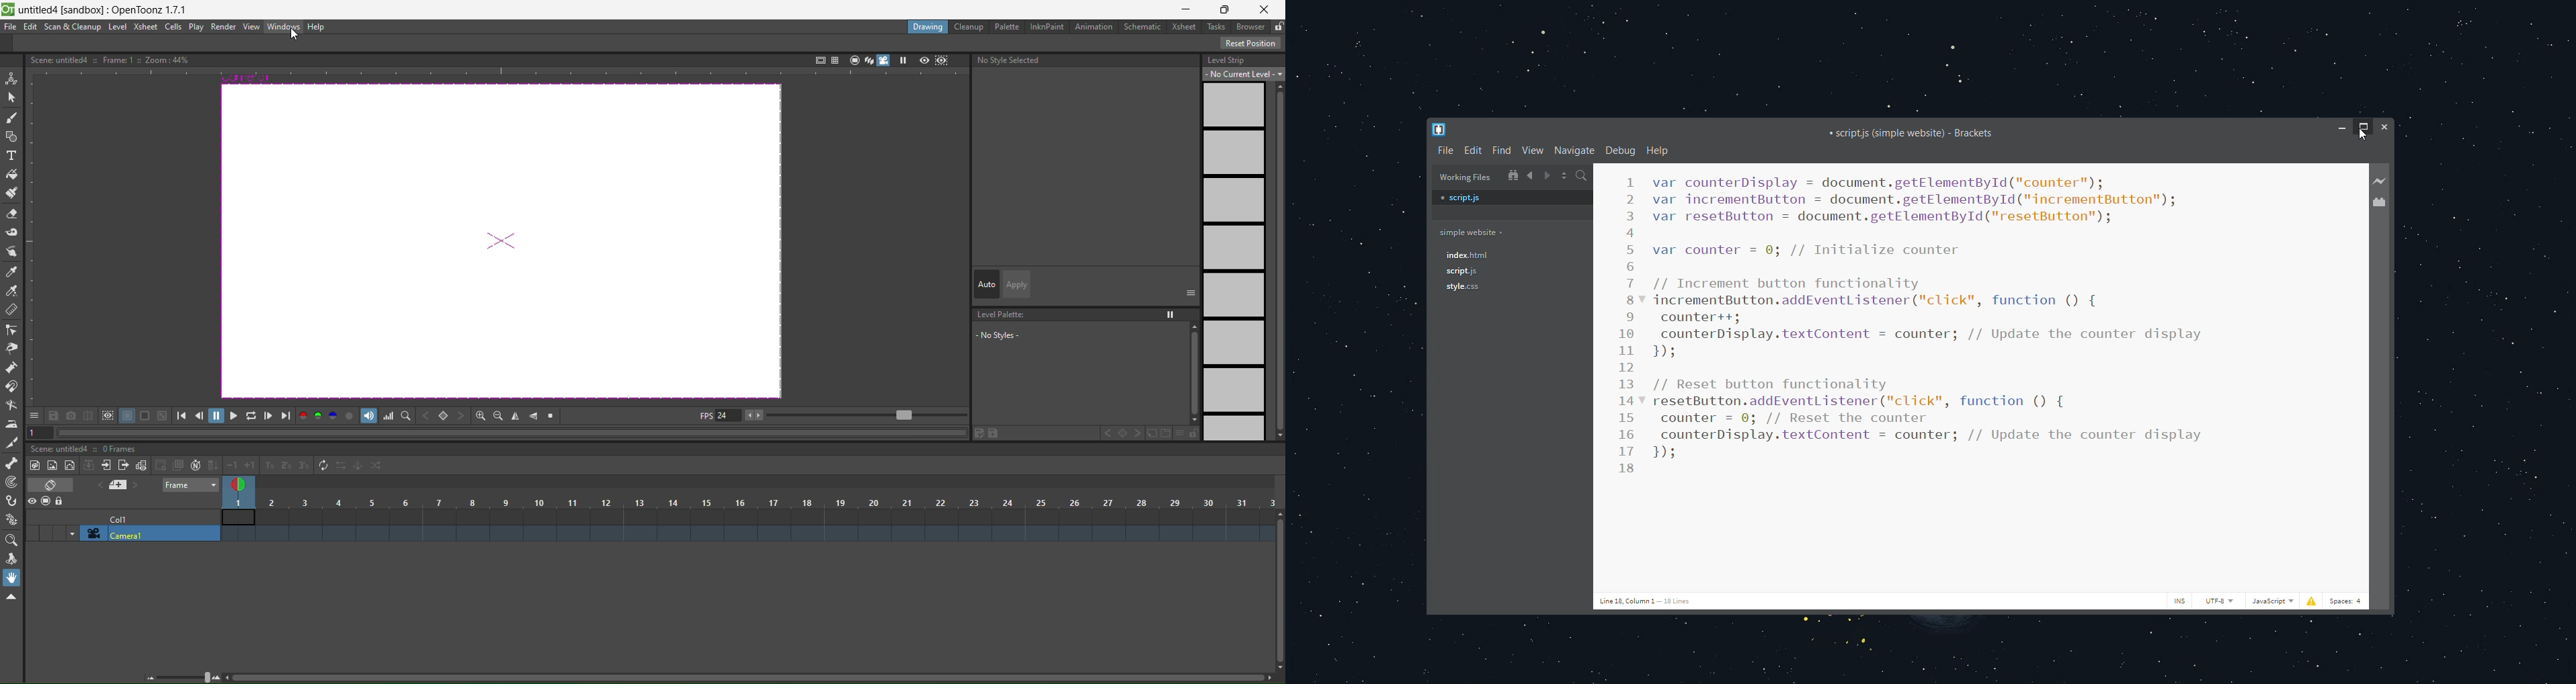 The height and width of the screenshot is (700, 2576). What do you see at coordinates (1185, 9) in the screenshot?
I see `minimize` at bounding box center [1185, 9].